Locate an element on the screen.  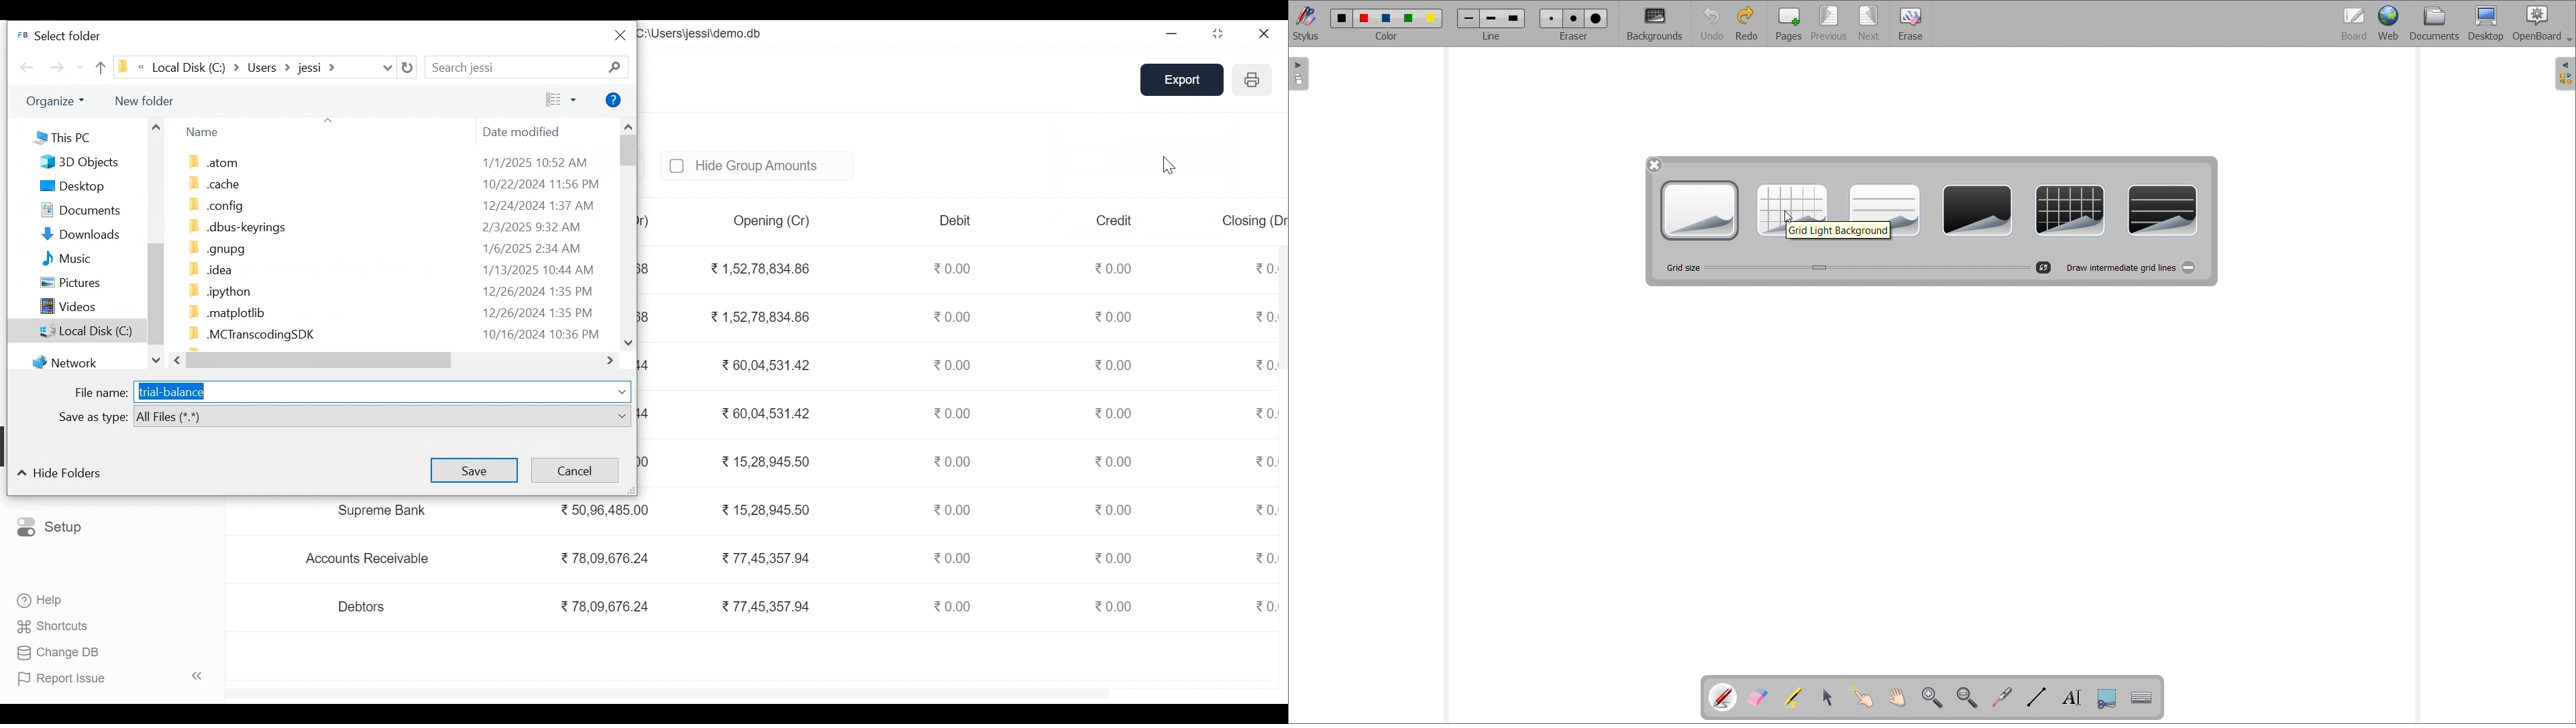
Move back is located at coordinates (27, 67).